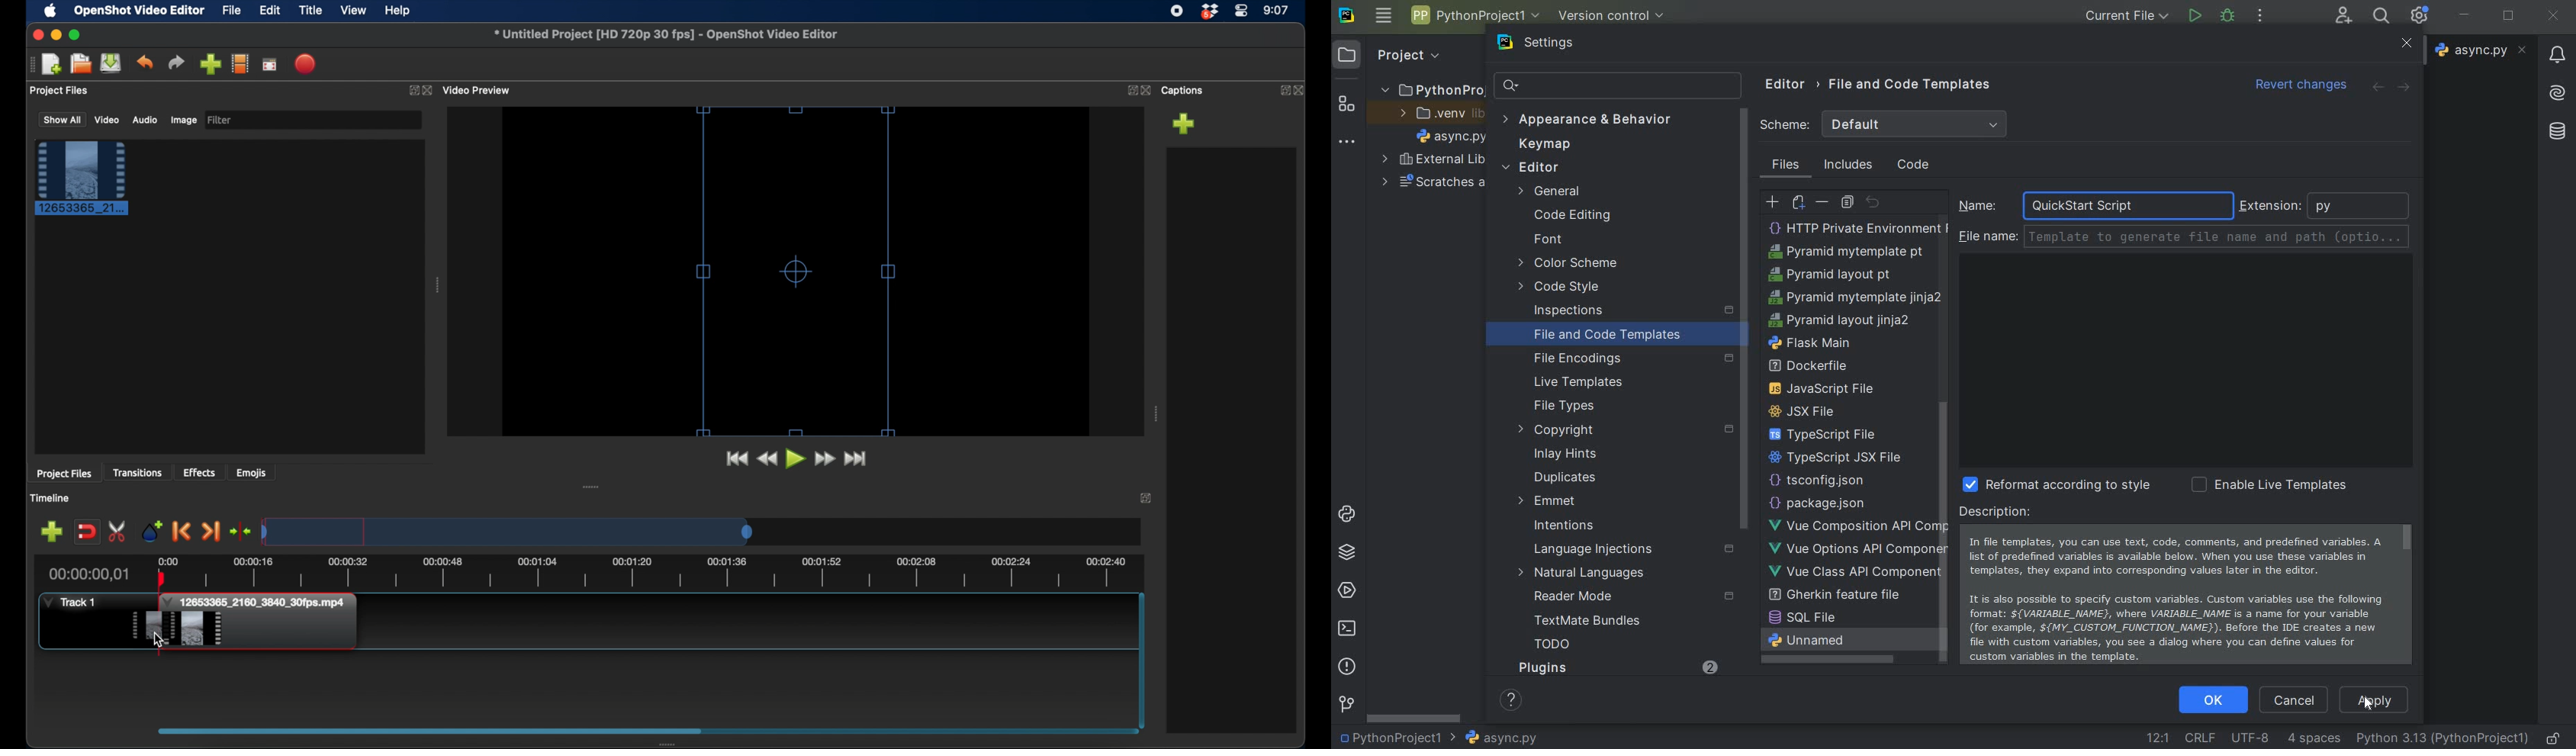  What do you see at coordinates (1554, 191) in the screenshot?
I see `general` at bounding box center [1554, 191].